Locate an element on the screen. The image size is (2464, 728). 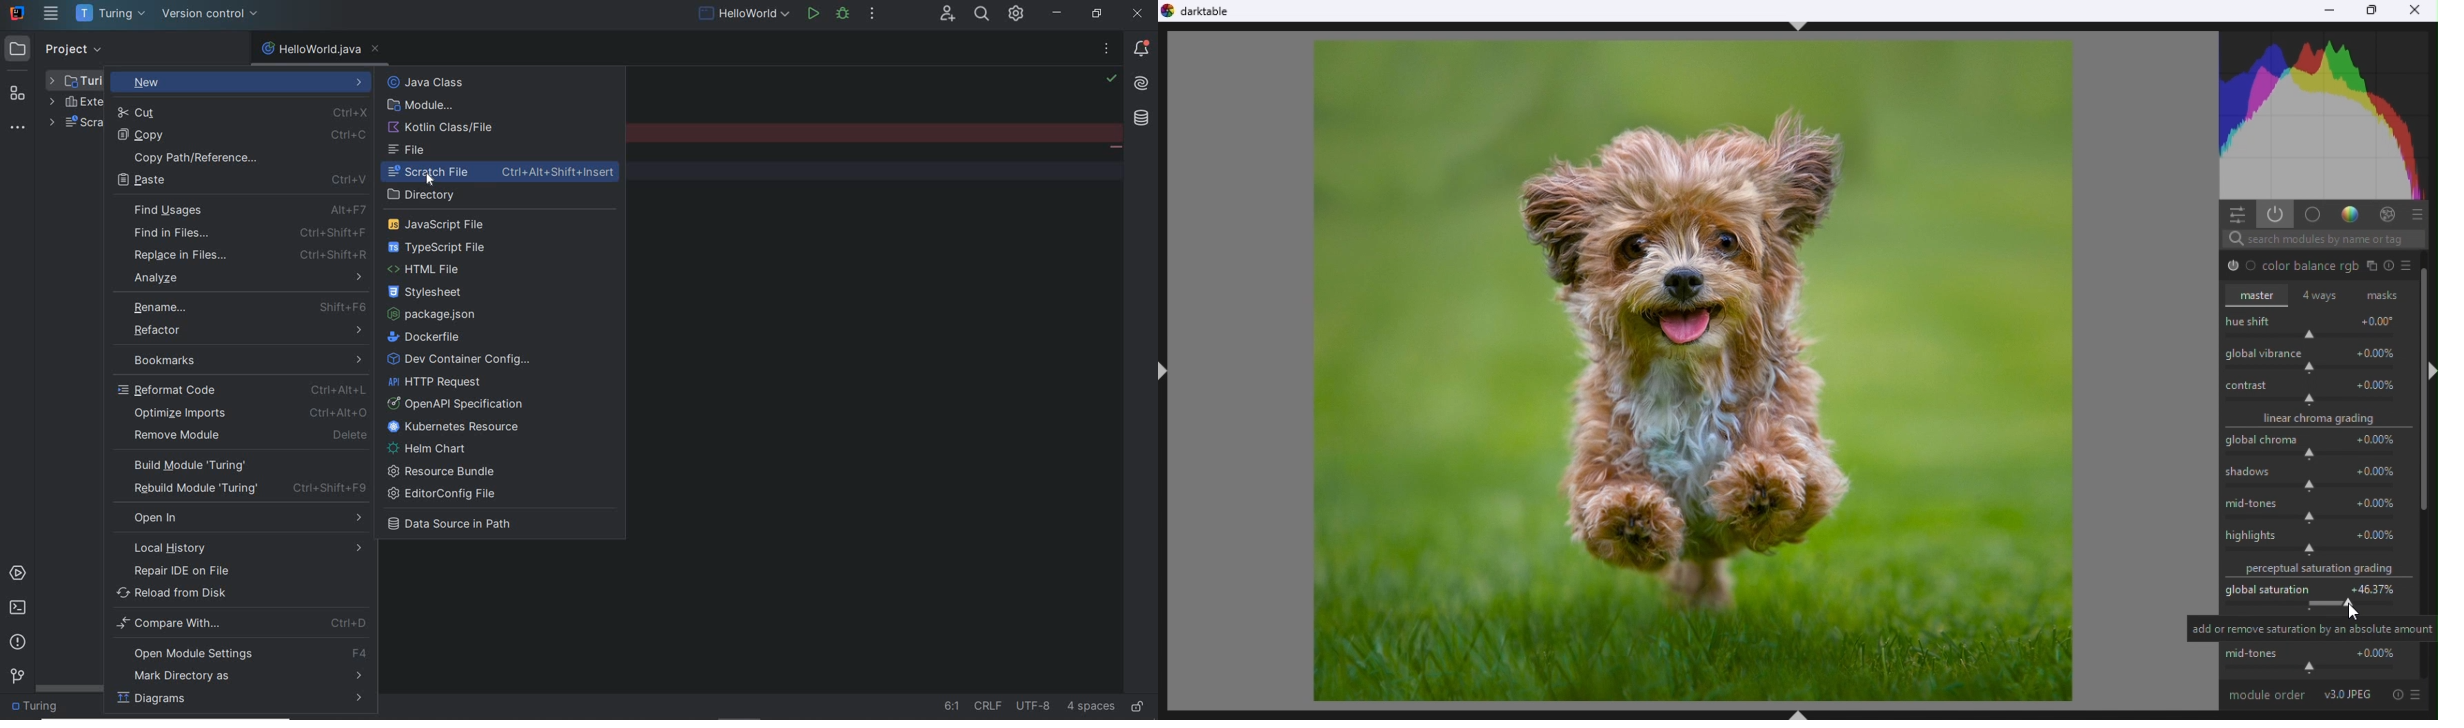
ctrl+shhft+B is located at coordinates (1802, 713).